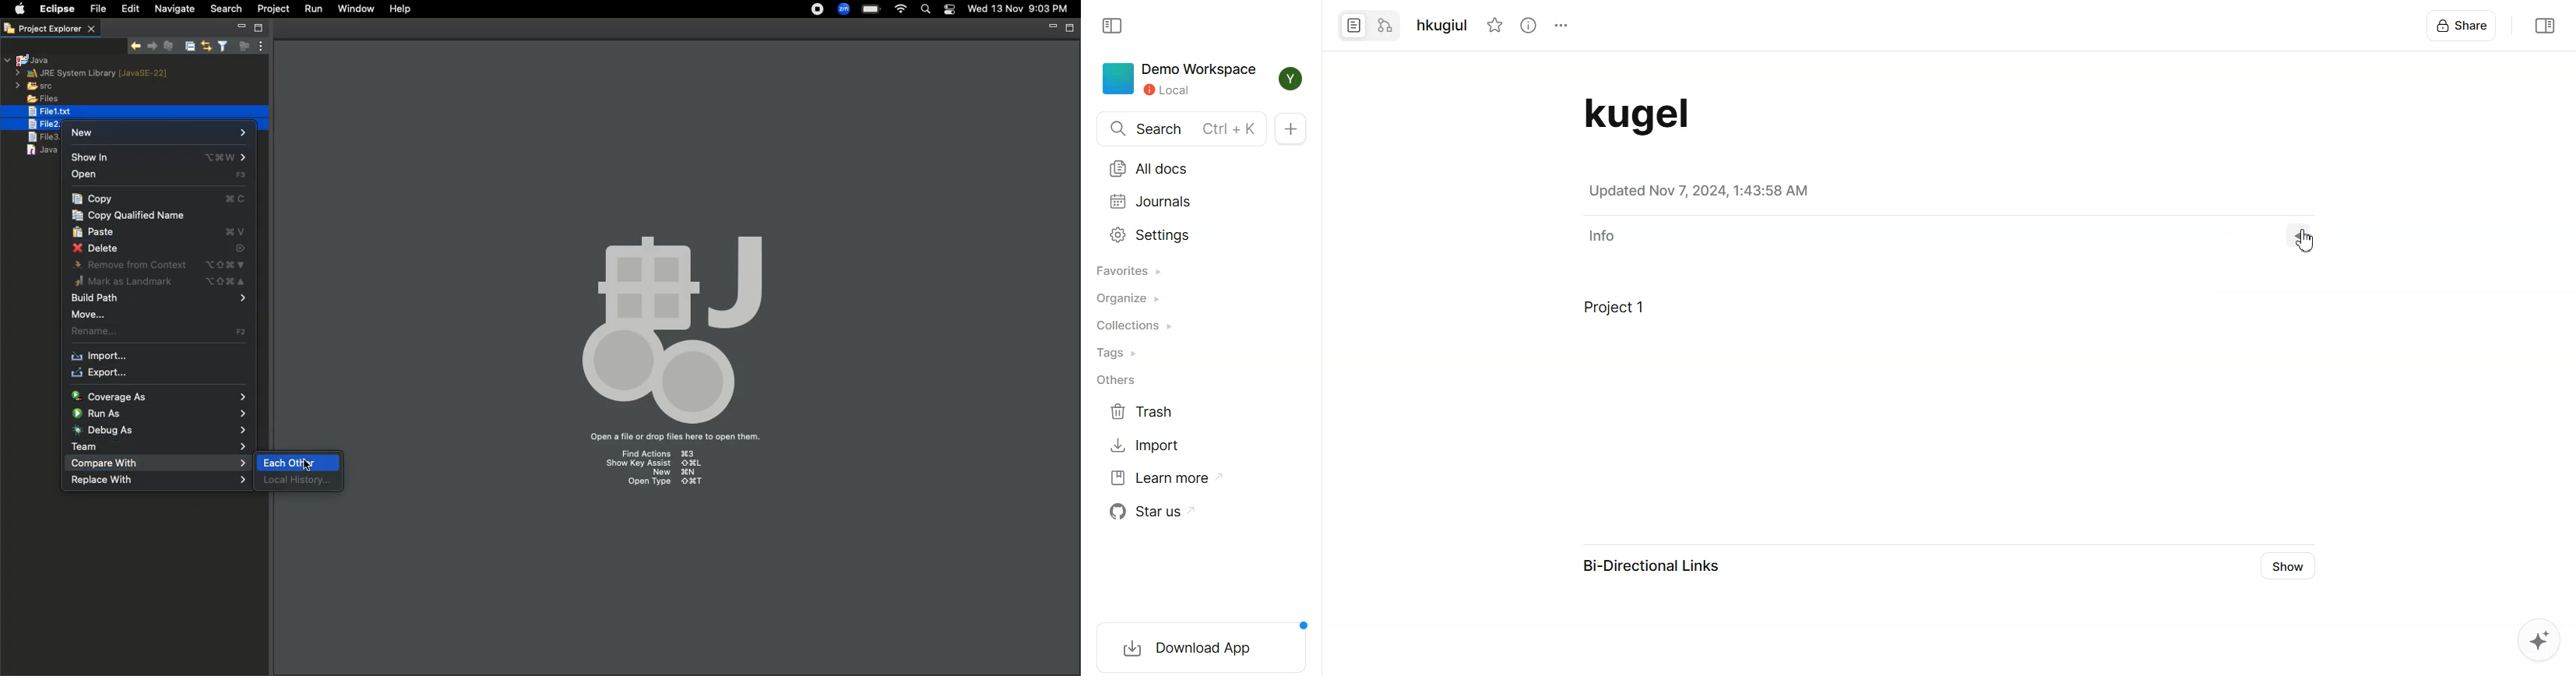  I want to click on Open a file or drop files here, so click(674, 438).